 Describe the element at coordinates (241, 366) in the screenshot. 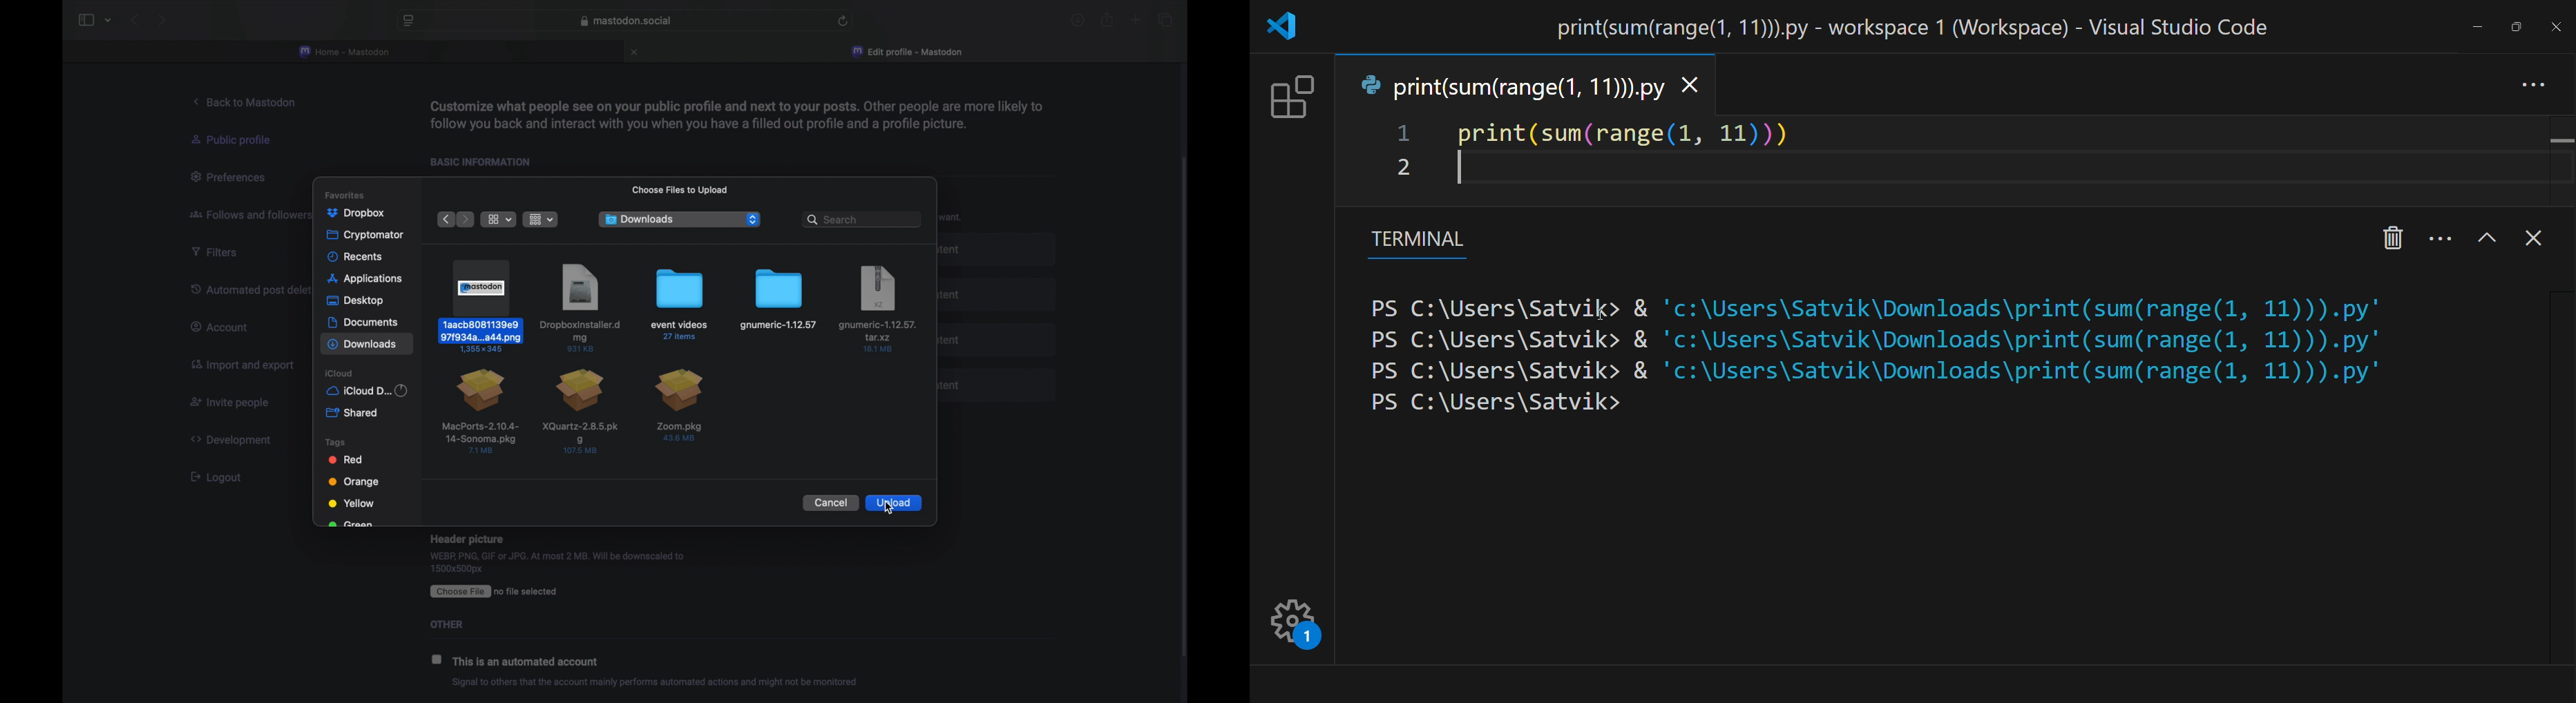

I see `import and export` at that location.